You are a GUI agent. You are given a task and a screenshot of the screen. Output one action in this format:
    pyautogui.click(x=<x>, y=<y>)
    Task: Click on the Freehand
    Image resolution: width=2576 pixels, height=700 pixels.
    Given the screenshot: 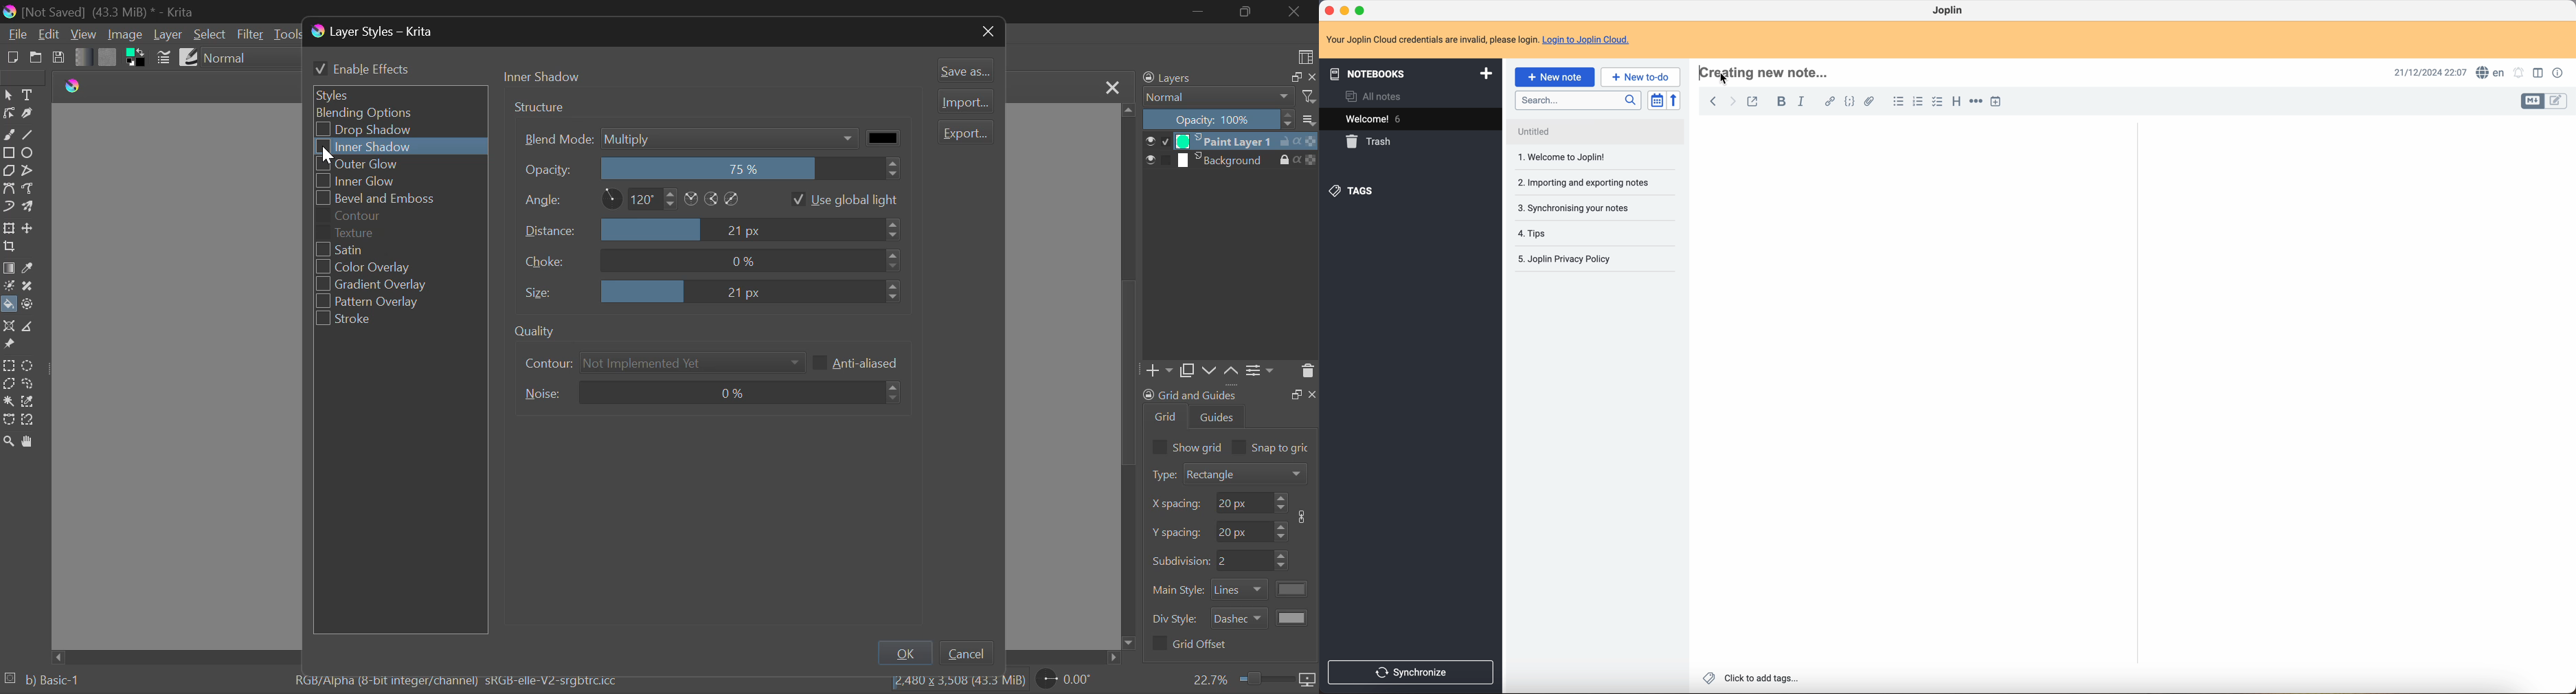 What is the action you would take?
    pyautogui.click(x=10, y=135)
    